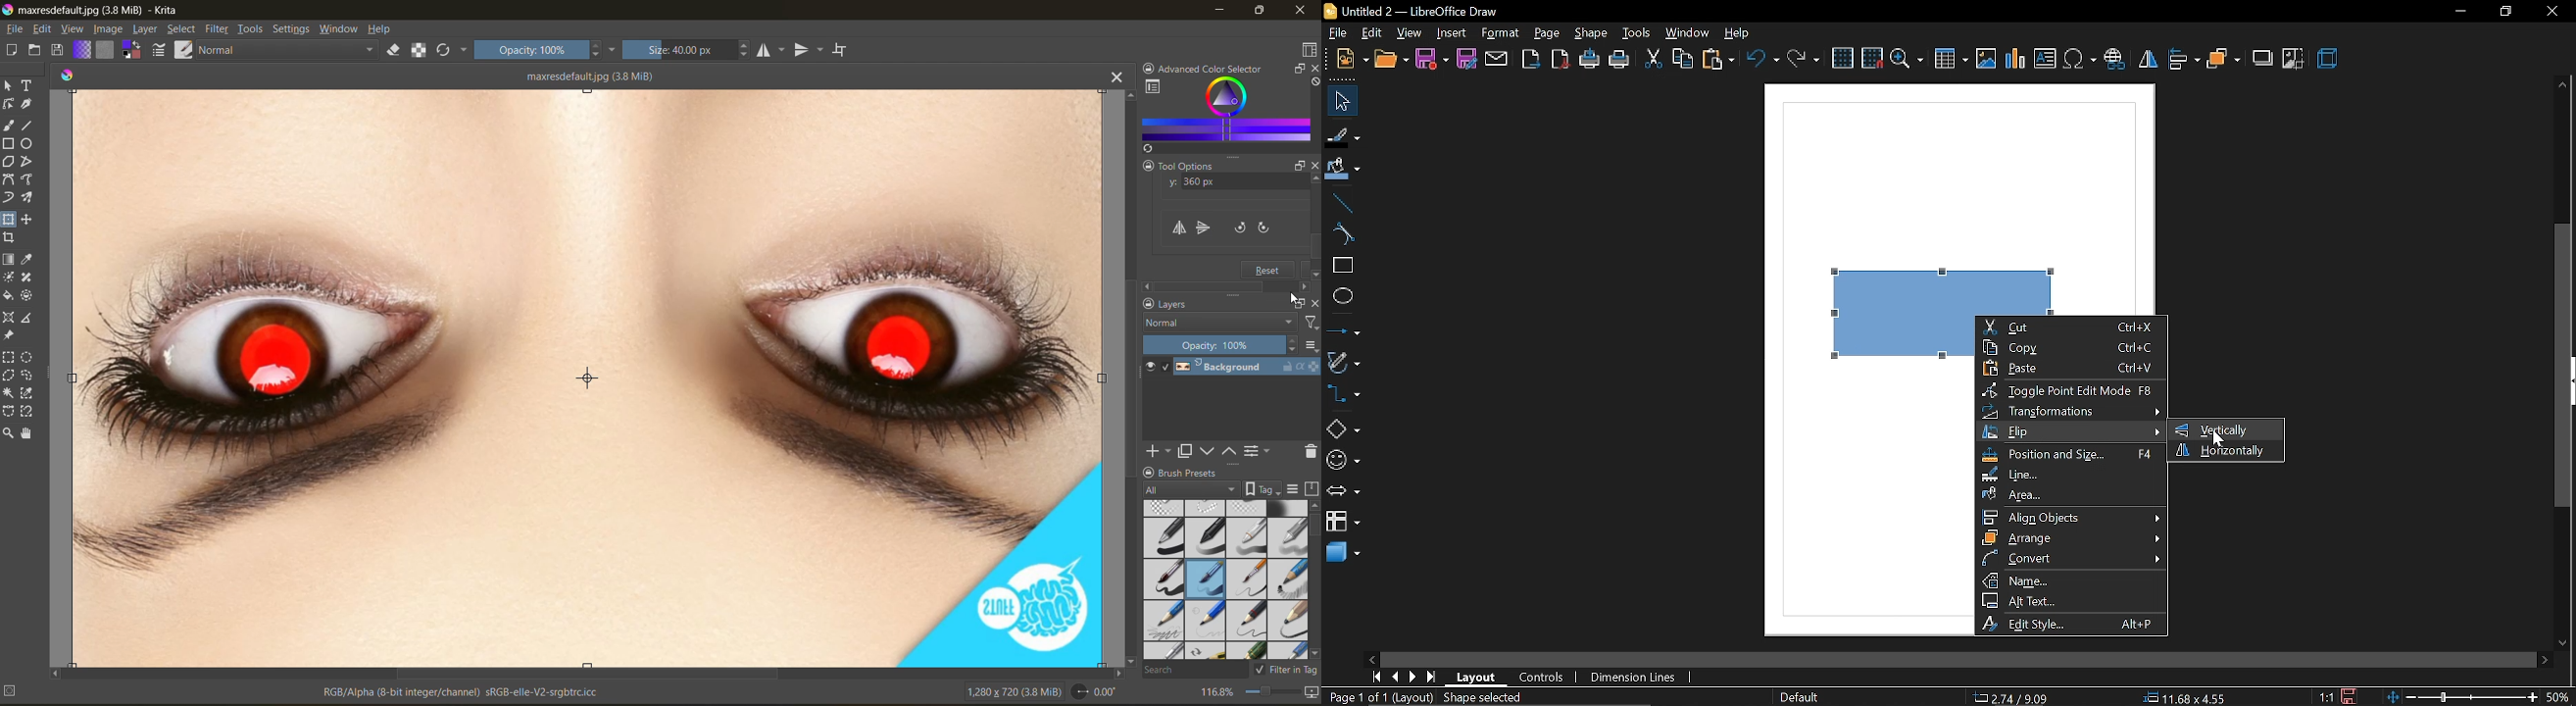  What do you see at coordinates (28, 412) in the screenshot?
I see `tool` at bounding box center [28, 412].